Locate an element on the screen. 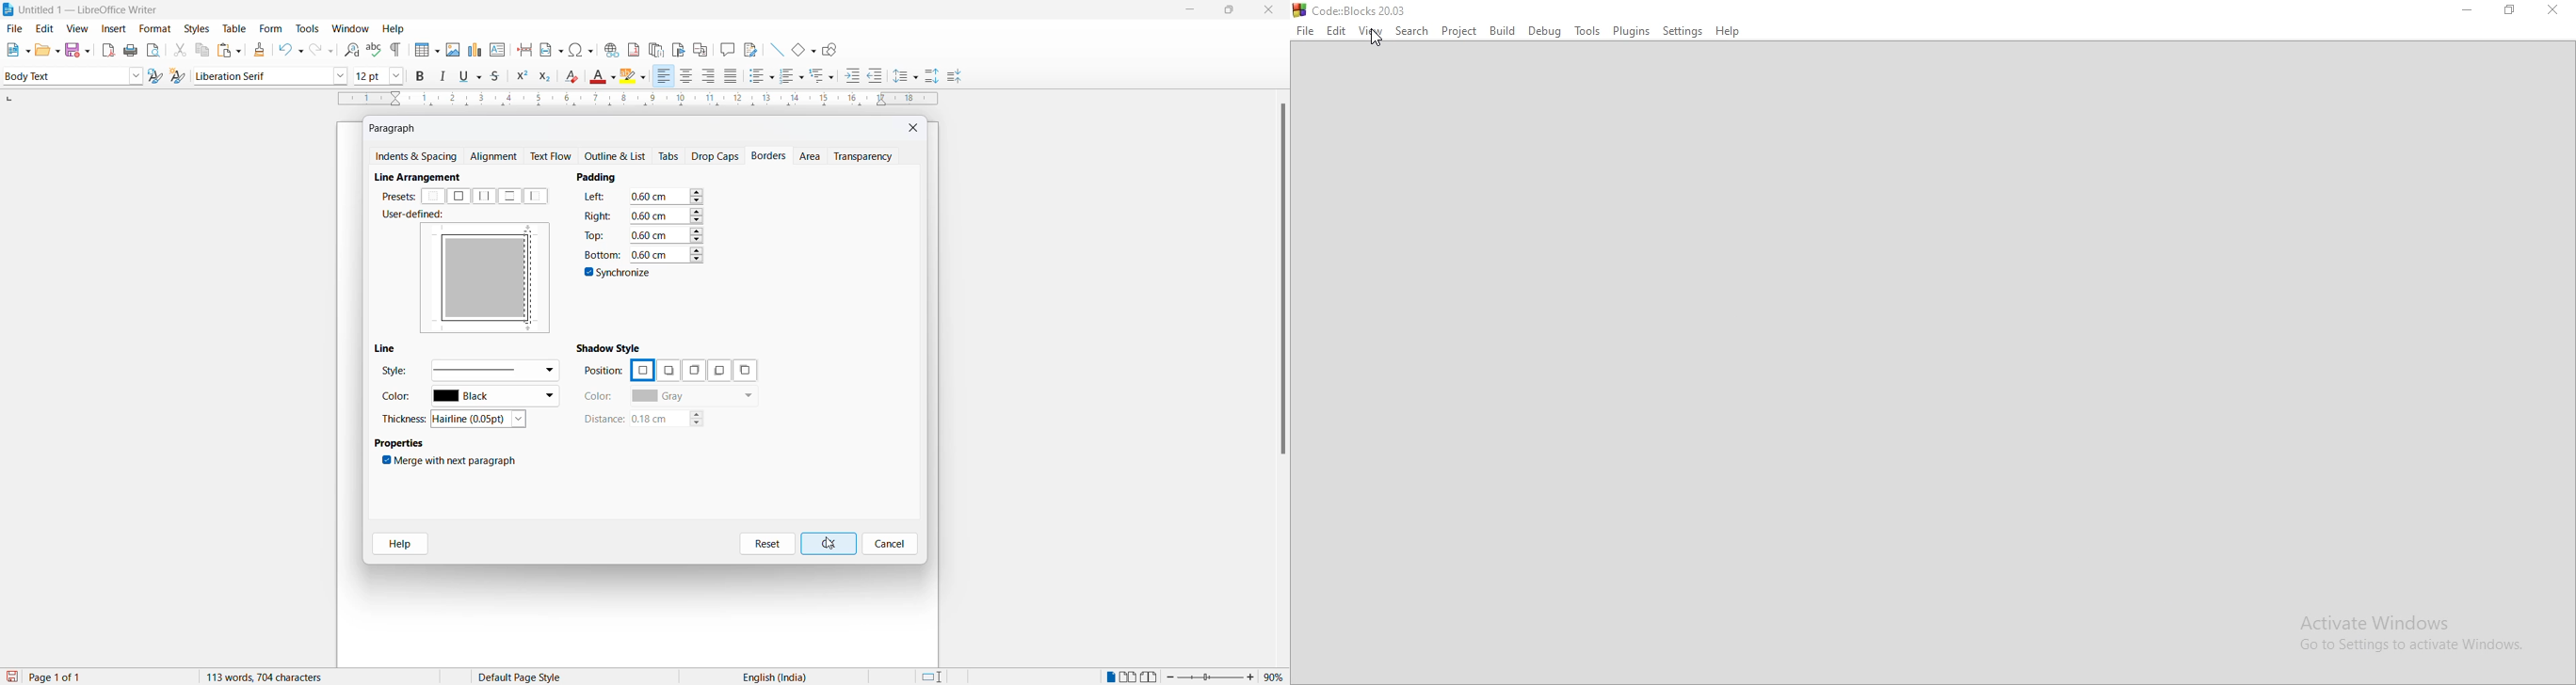 This screenshot has width=2576, height=700. scaling is located at coordinates (636, 100).